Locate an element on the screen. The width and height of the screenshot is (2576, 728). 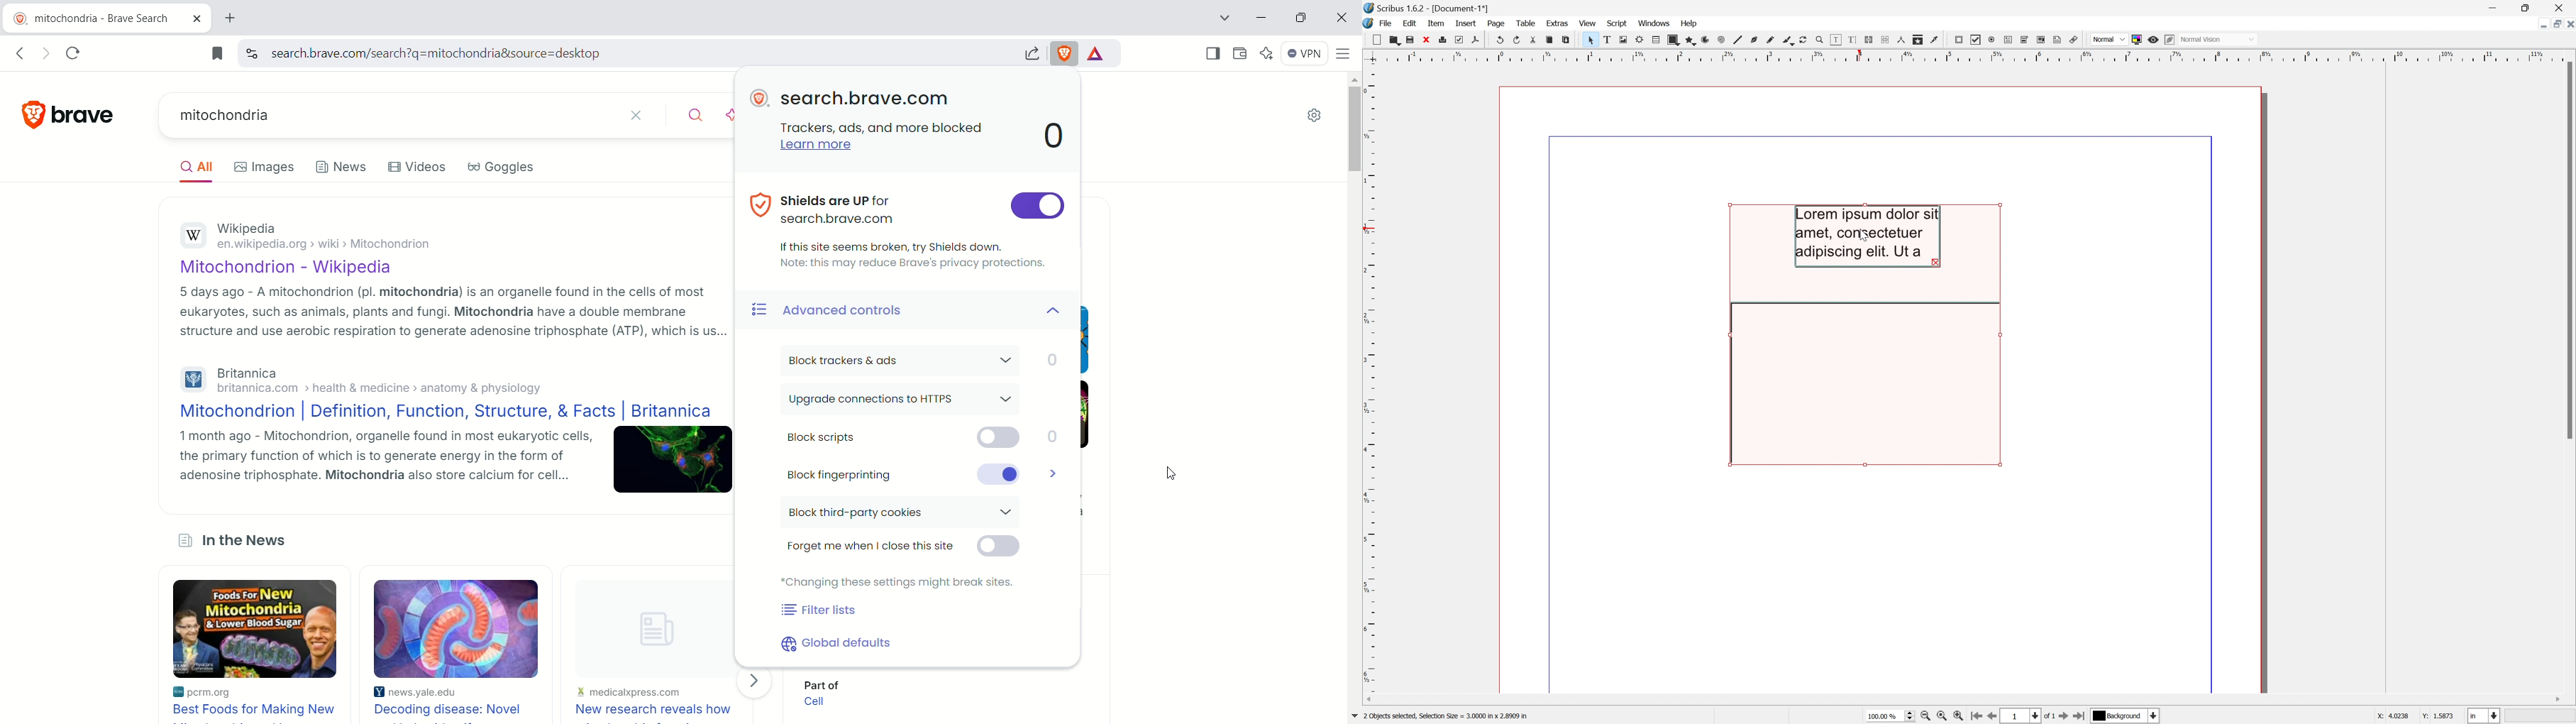
new research reveals how is located at coordinates (653, 710).